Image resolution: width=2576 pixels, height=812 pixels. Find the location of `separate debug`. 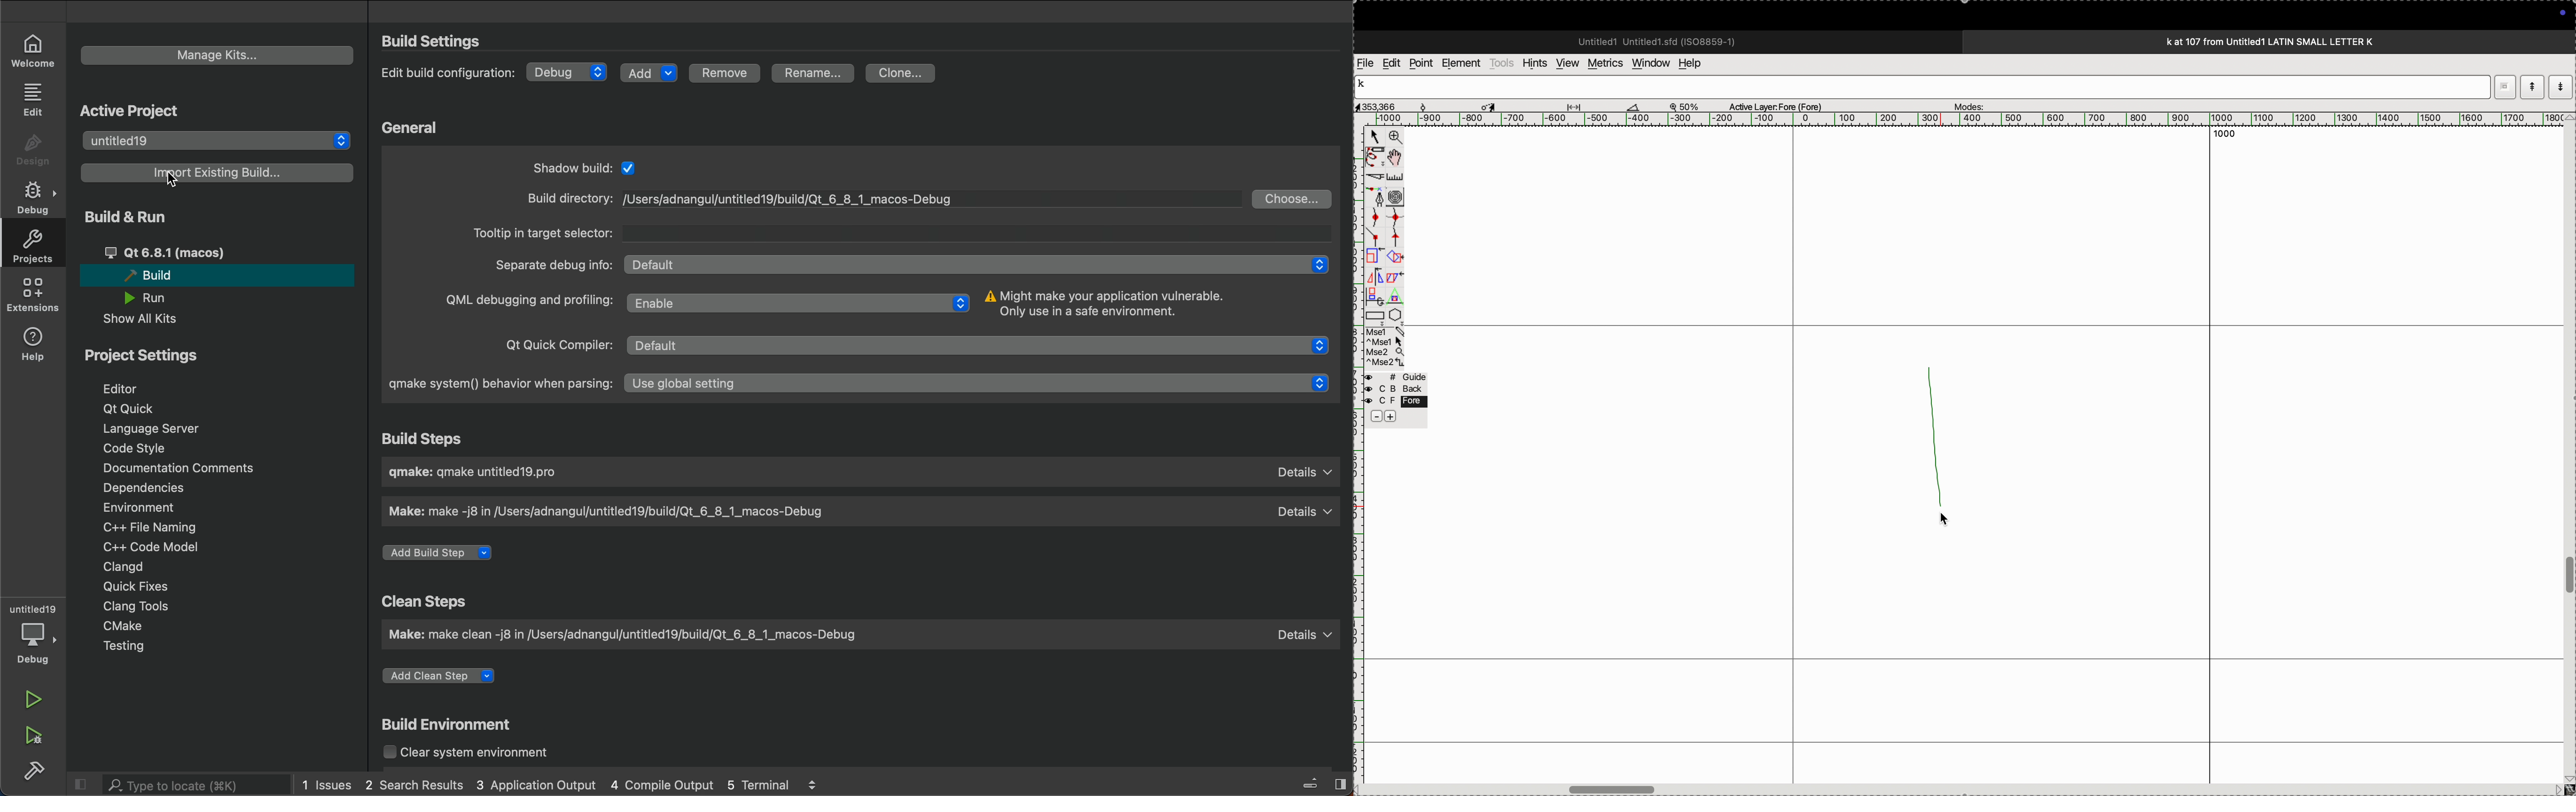

separate debug is located at coordinates (909, 265).